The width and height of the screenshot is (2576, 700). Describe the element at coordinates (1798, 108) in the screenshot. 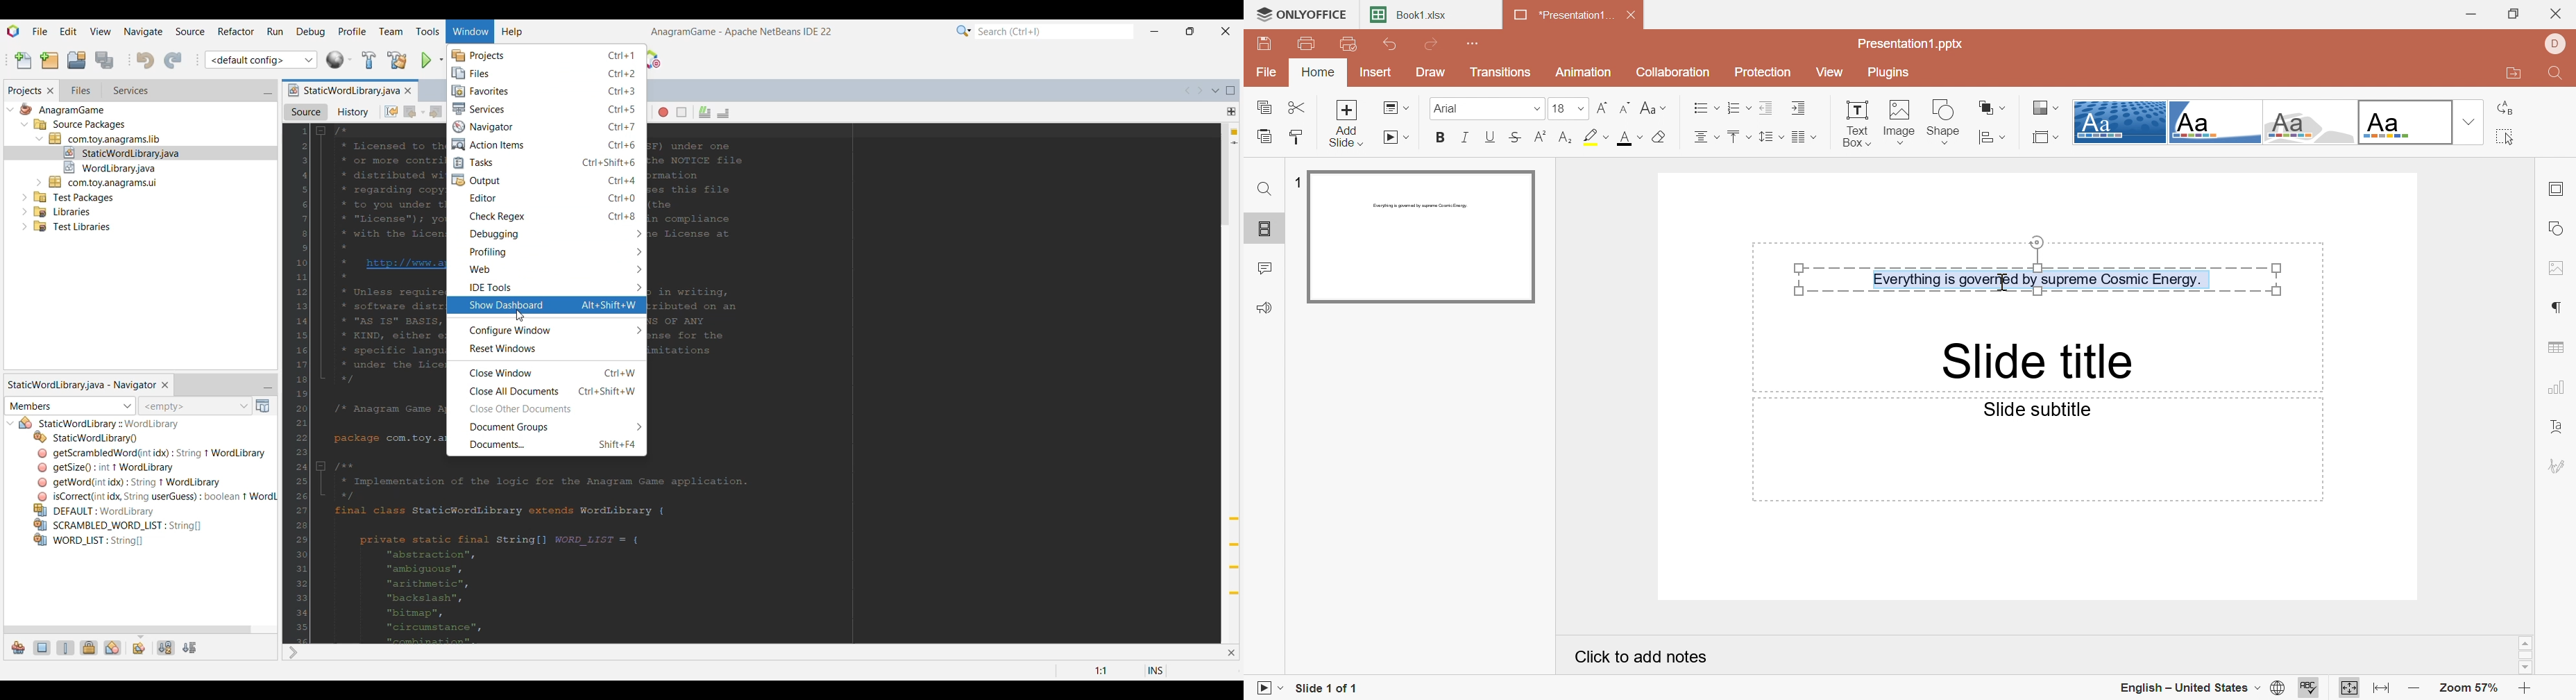

I see `Increase Indent` at that location.